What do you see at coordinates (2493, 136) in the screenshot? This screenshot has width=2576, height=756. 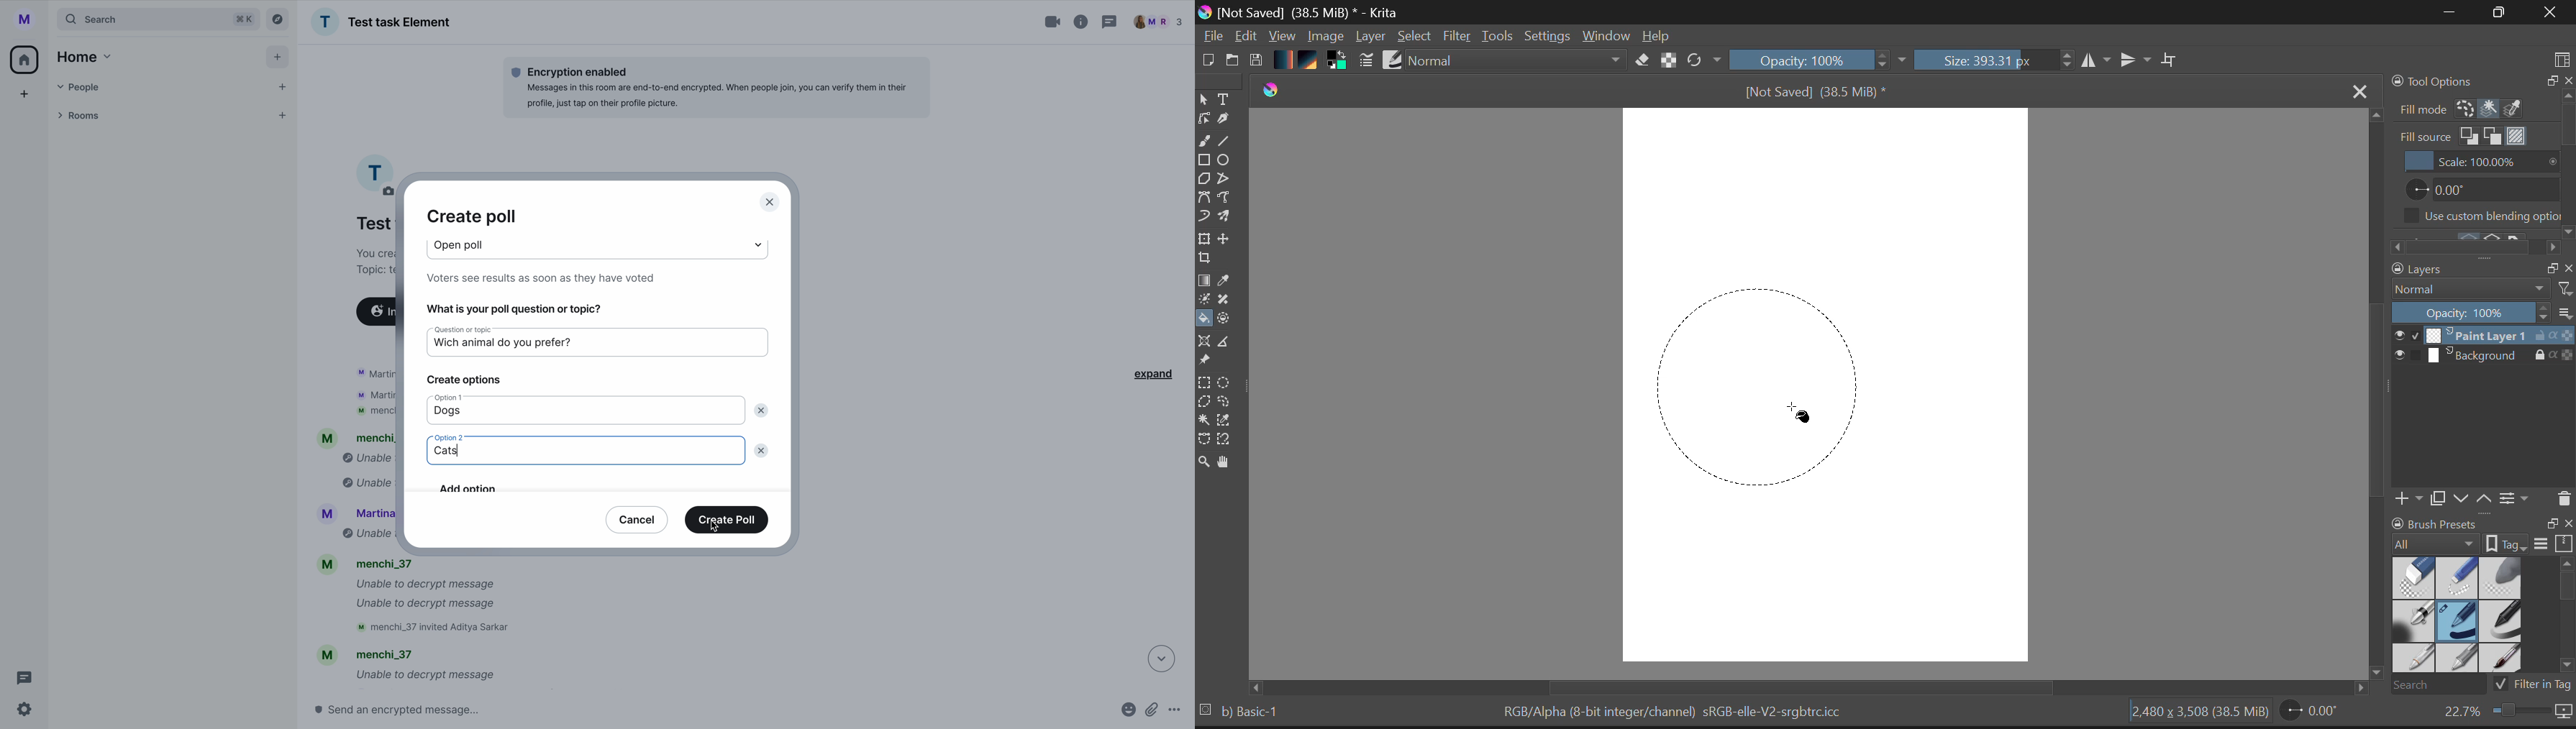 I see `Fill Source: Background Color` at bounding box center [2493, 136].